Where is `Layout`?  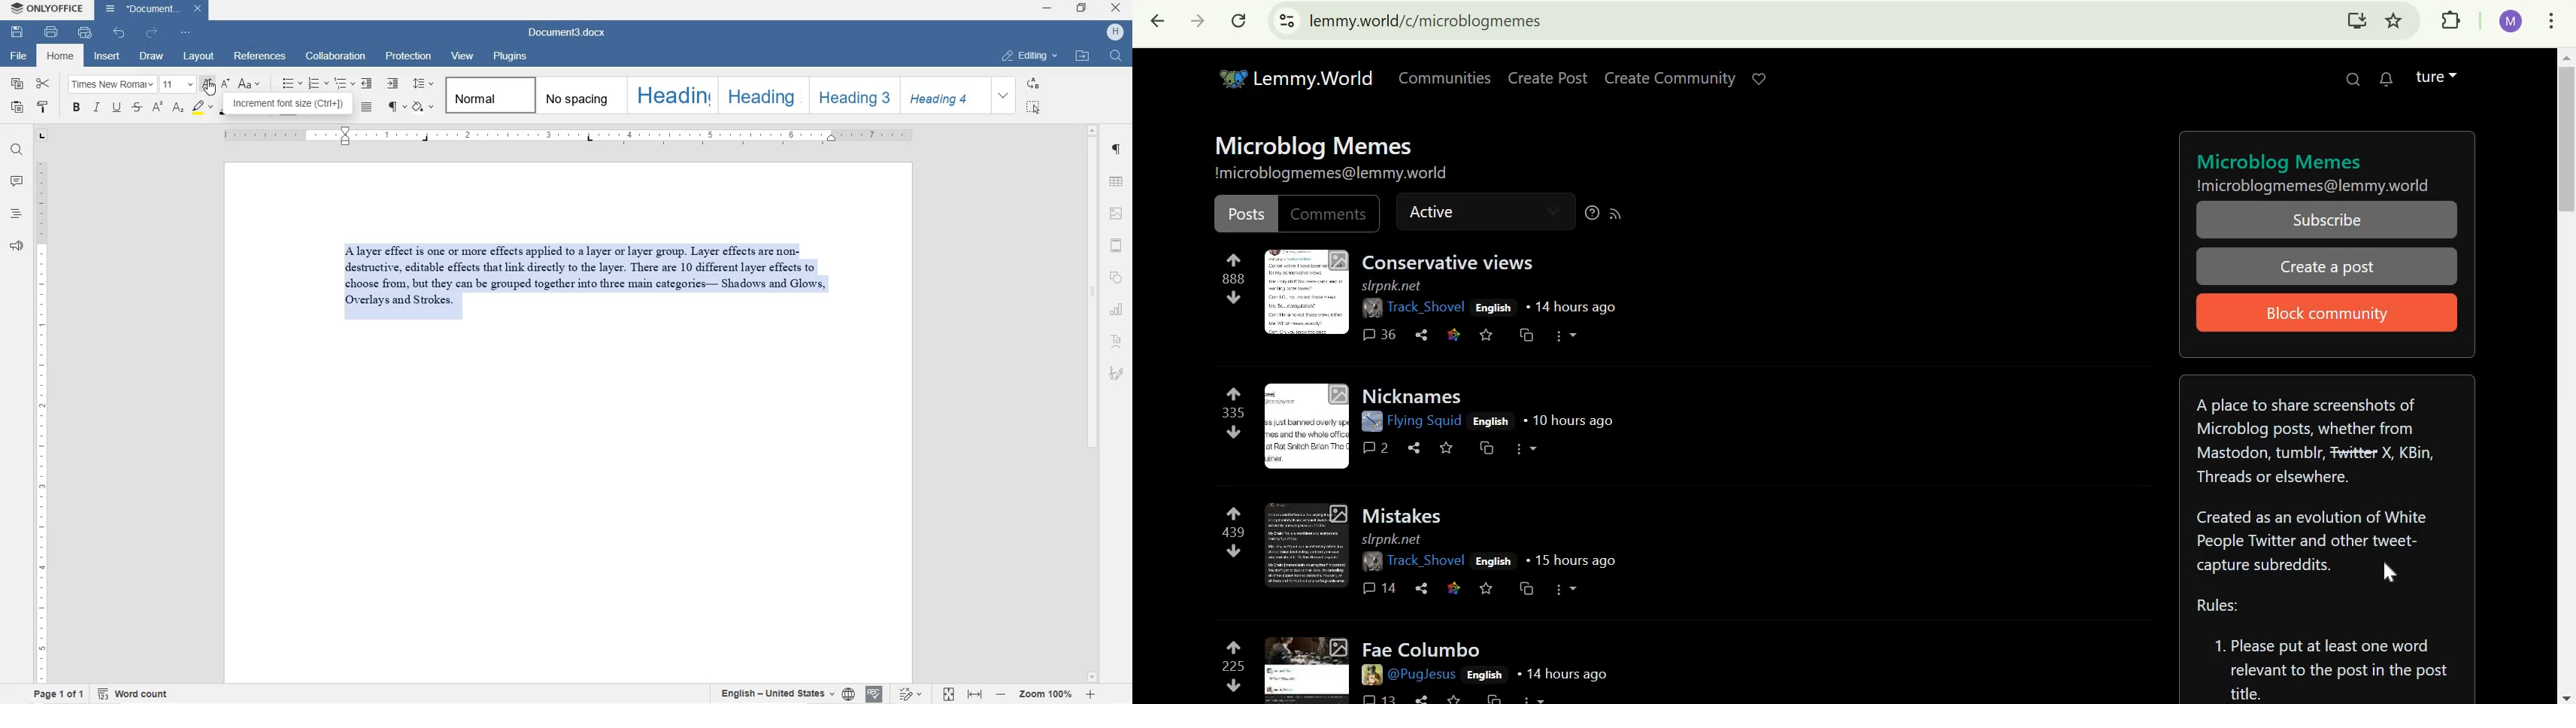 Layout is located at coordinates (198, 57).